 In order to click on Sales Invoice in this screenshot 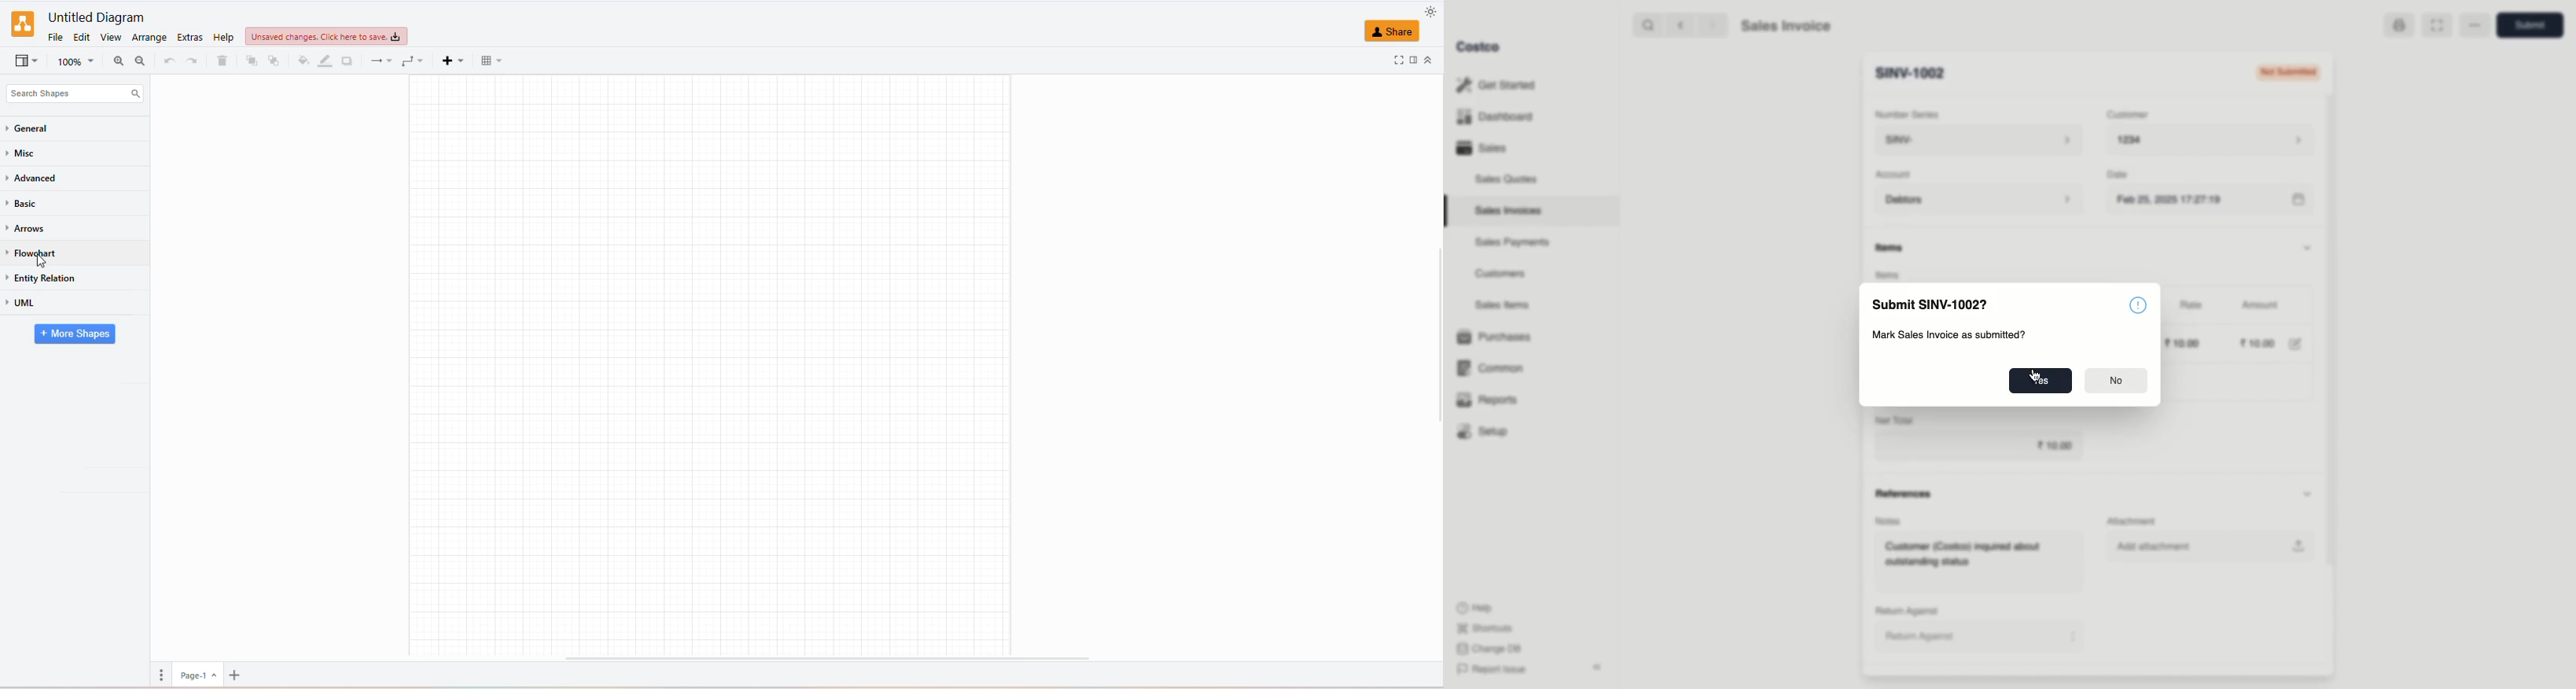, I will do `click(1789, 26)`.